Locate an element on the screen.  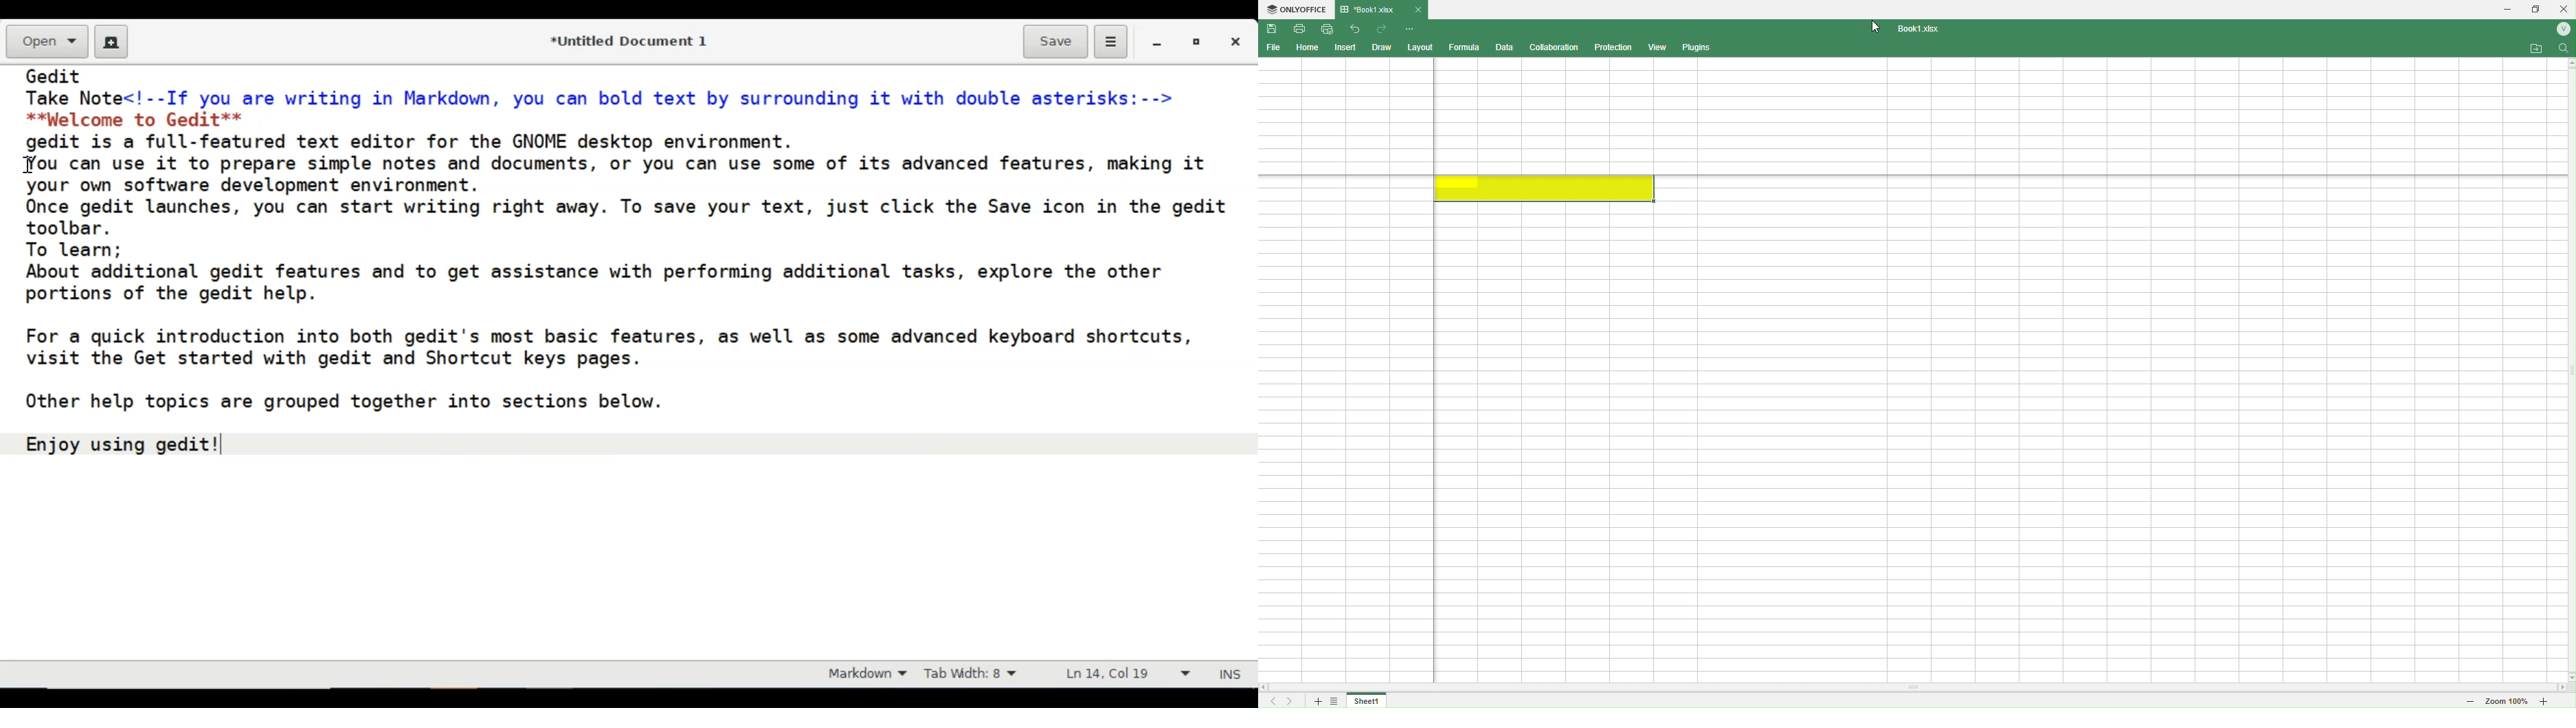
Data is located at coordinates (1505, 49).